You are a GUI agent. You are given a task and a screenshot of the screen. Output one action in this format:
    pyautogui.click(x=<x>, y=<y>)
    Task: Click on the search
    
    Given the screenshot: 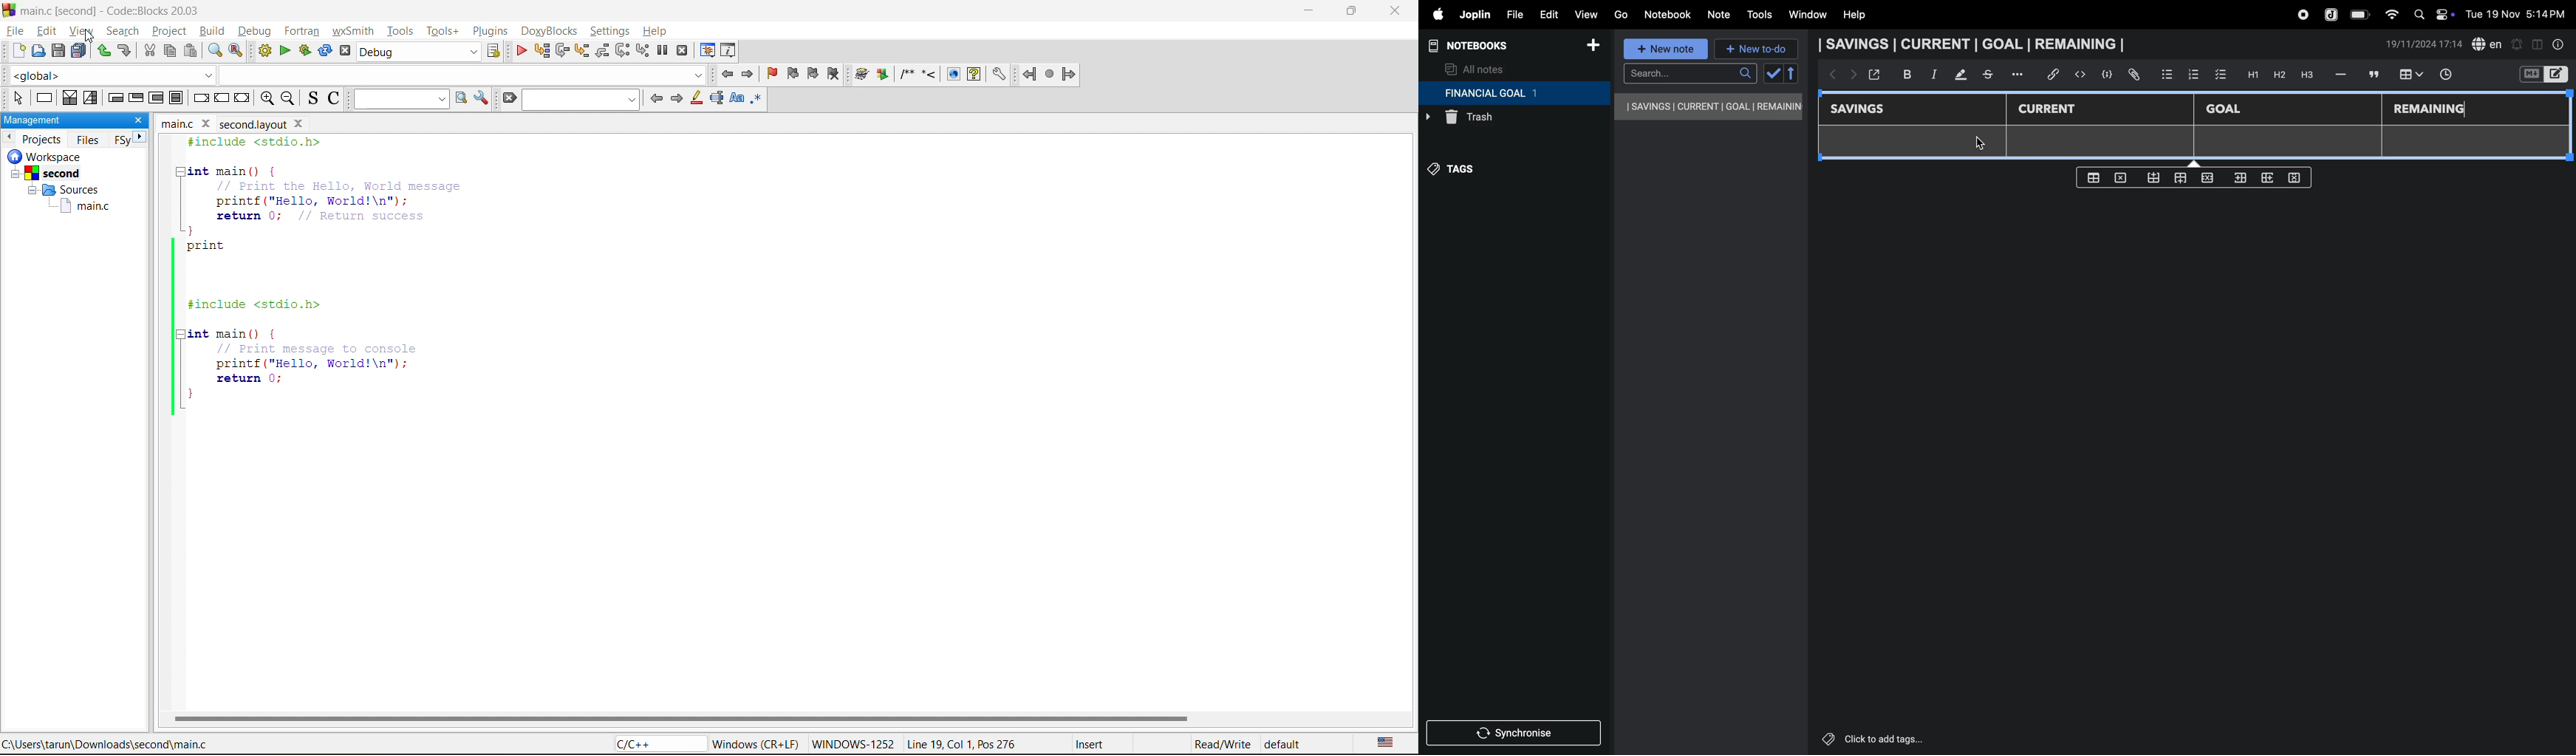 What is the action you would take?
    pyautogui.click(x=1690, y=73)
    